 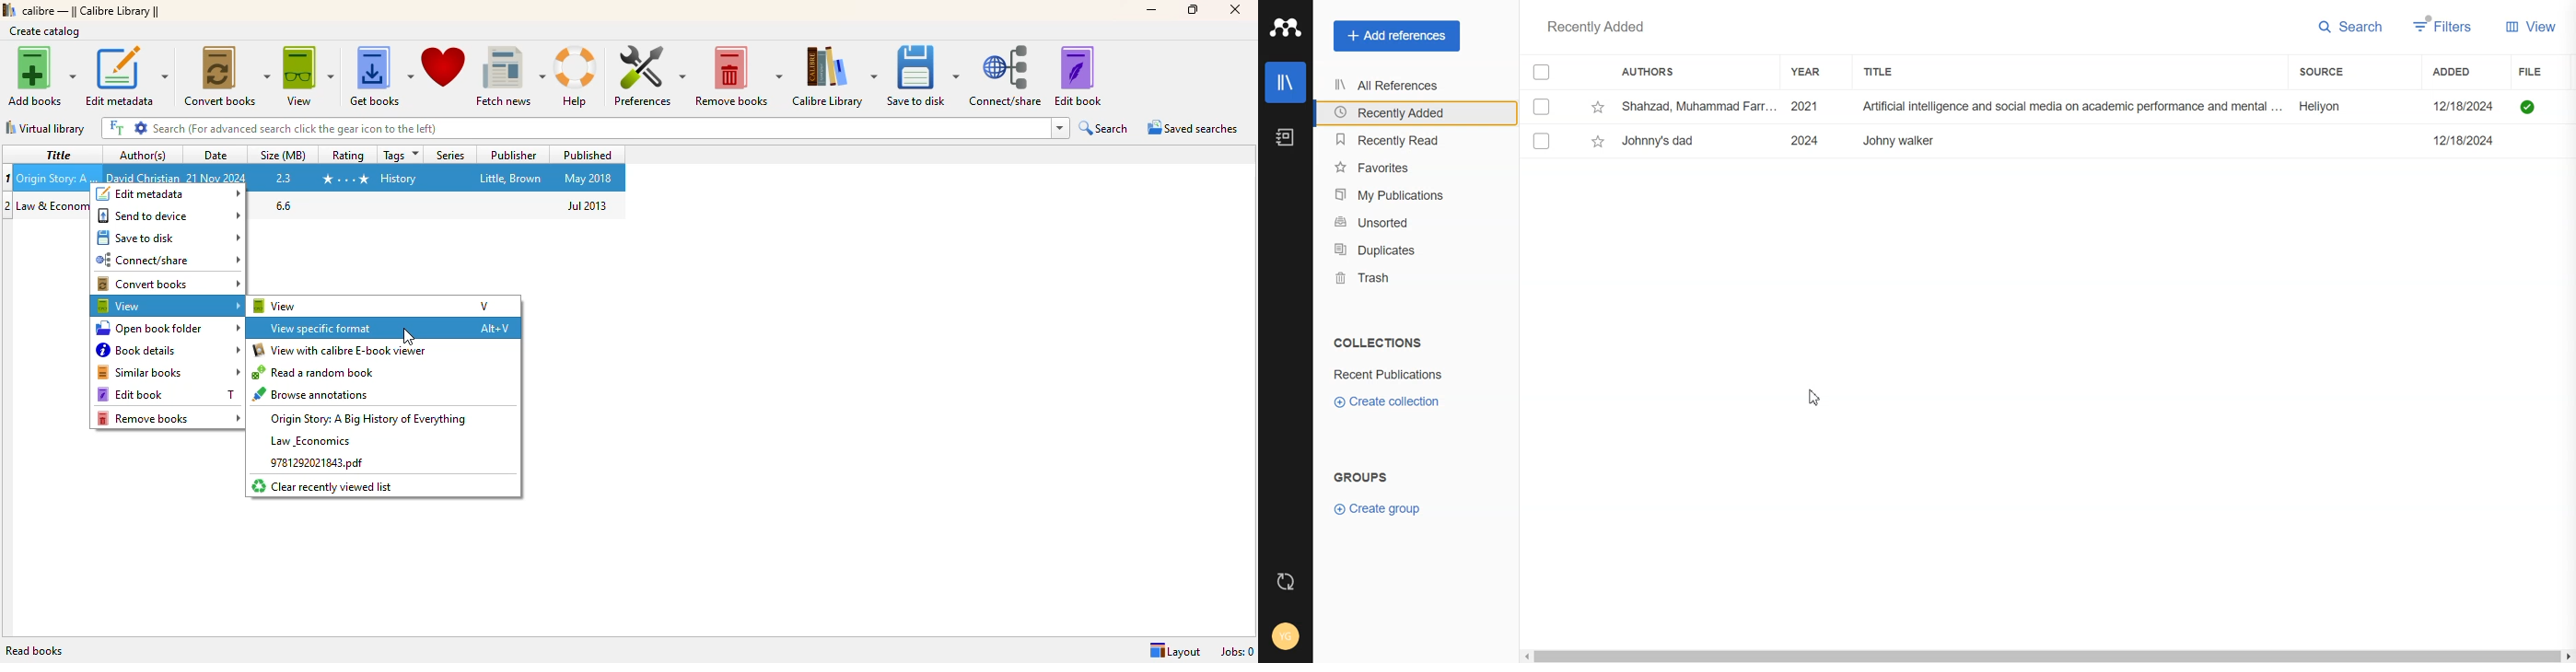 I want to click on search, so click(x=600, y=128).